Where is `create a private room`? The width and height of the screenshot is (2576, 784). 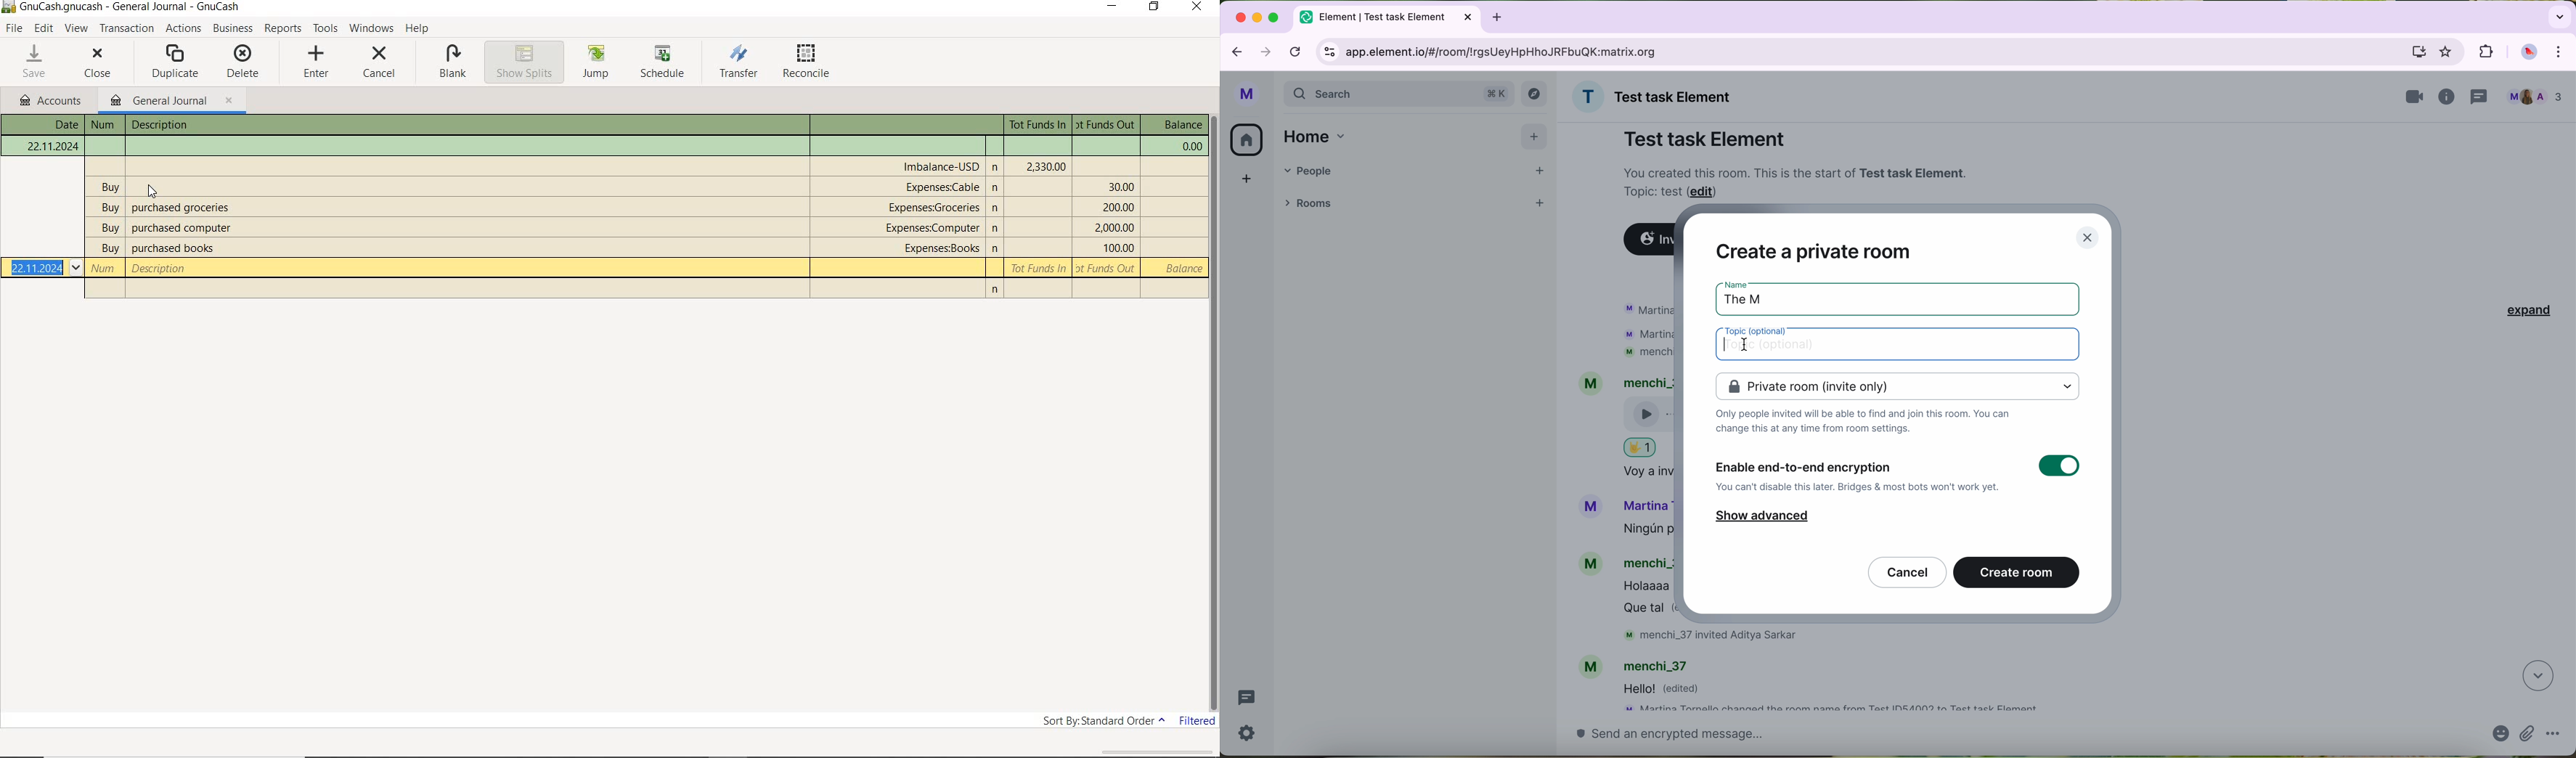 create a private room is located at coordinates (1813, 250).